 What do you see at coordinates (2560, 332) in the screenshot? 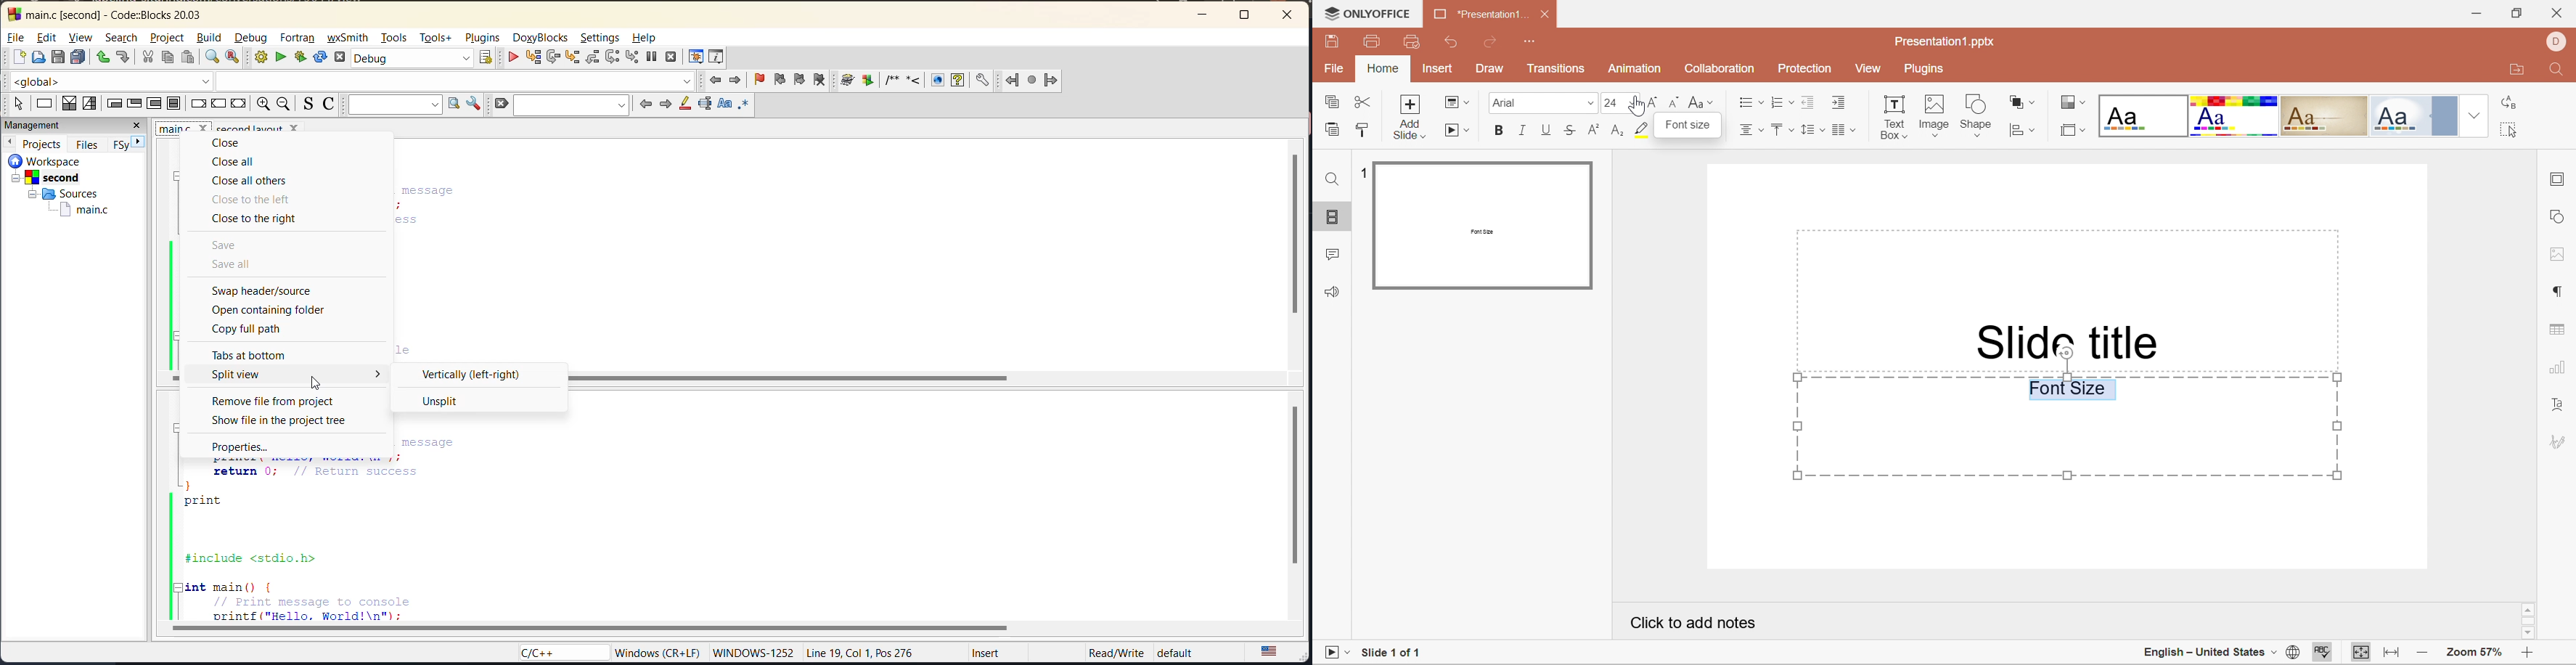
I see `table settings` at bounding box center [2560, 332].